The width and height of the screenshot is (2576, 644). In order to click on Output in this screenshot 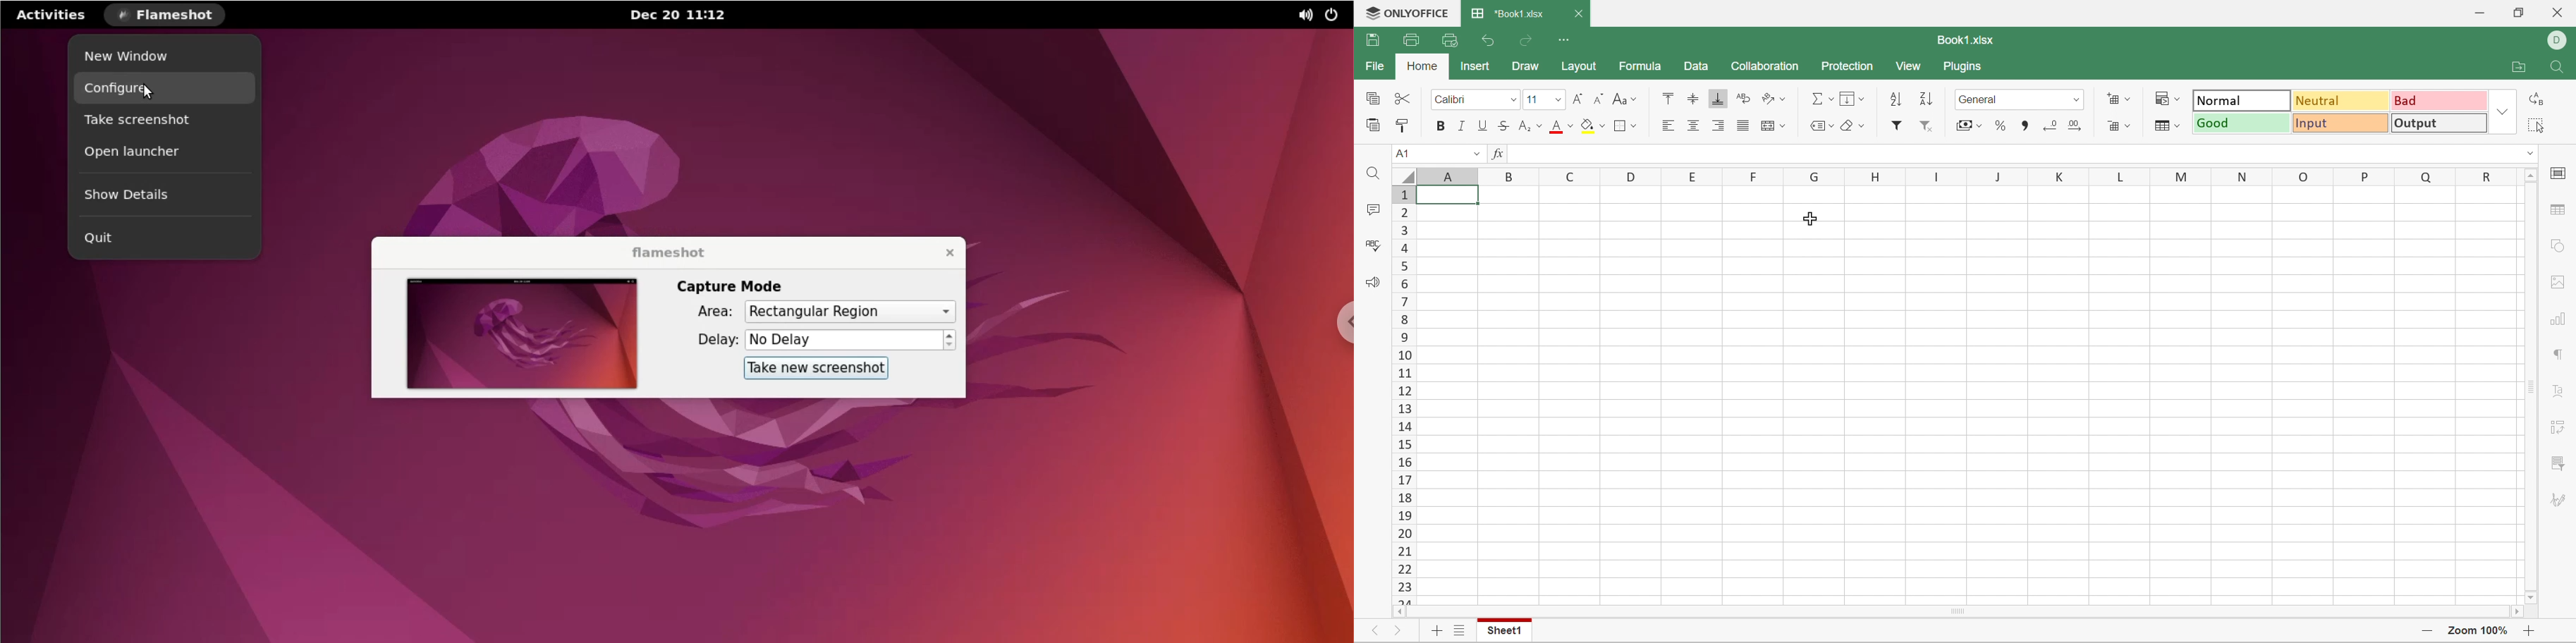, I will do `click(2438, 122)`.